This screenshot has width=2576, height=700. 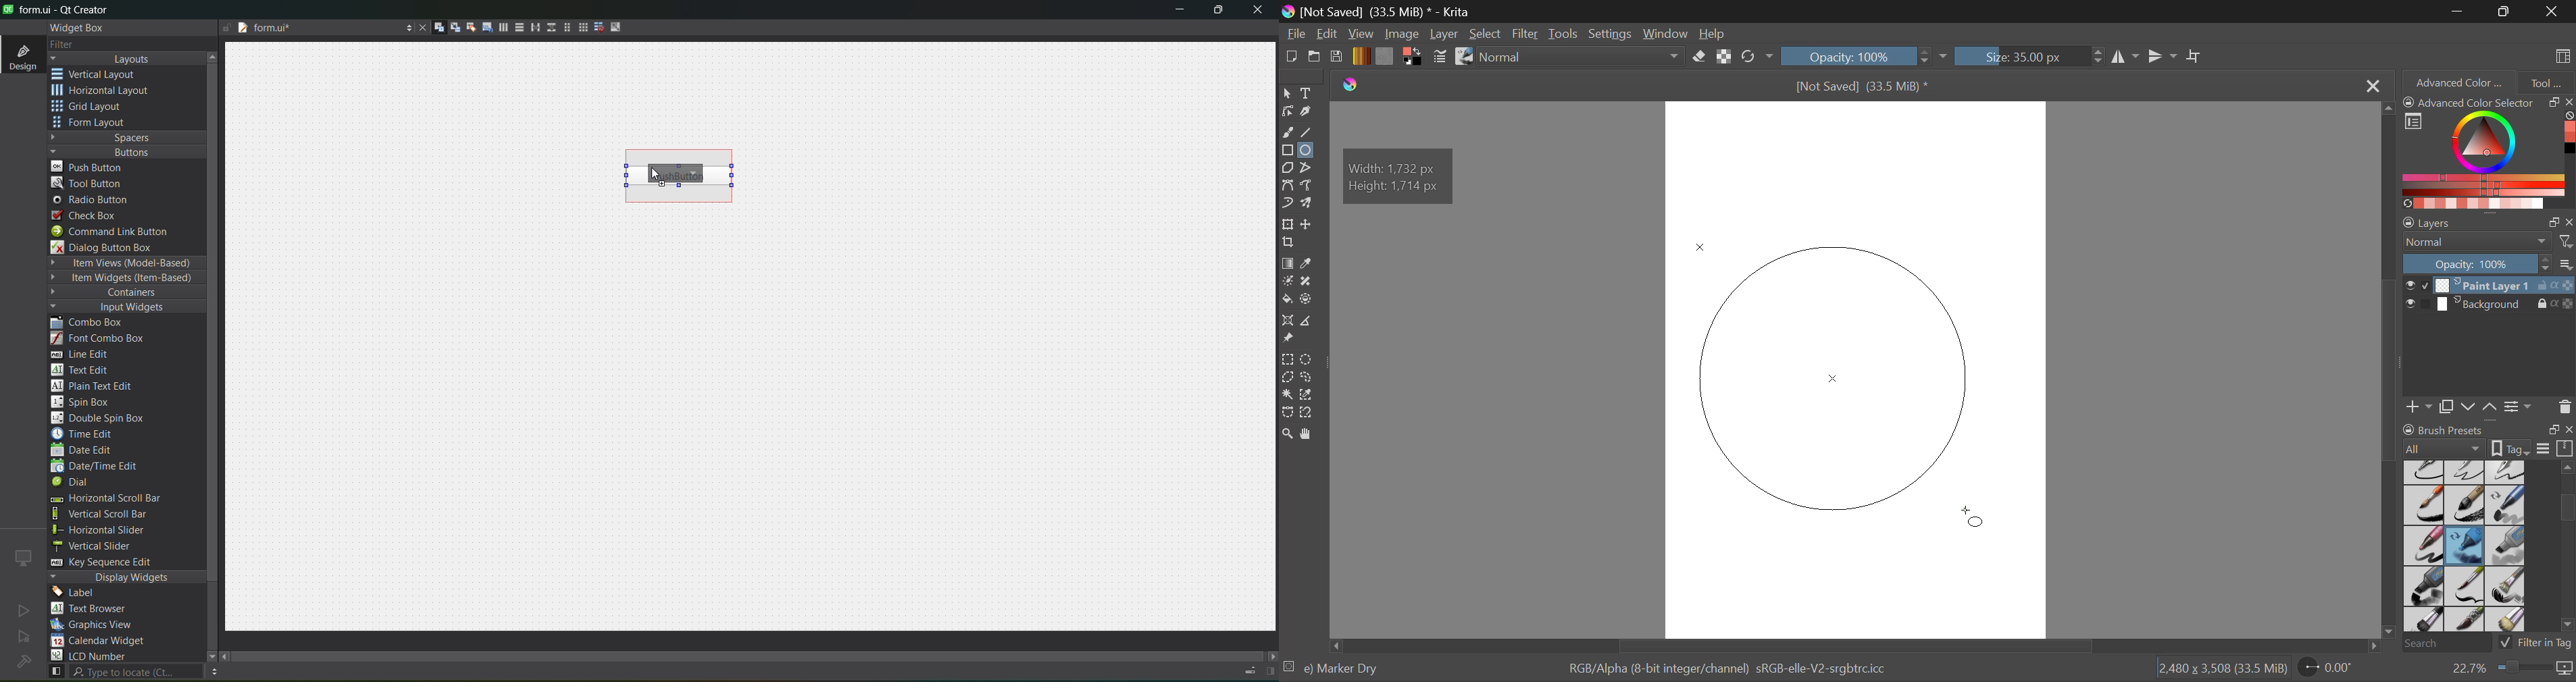 I want to click on horizontal scroll bar, so click(x=105, y=500).